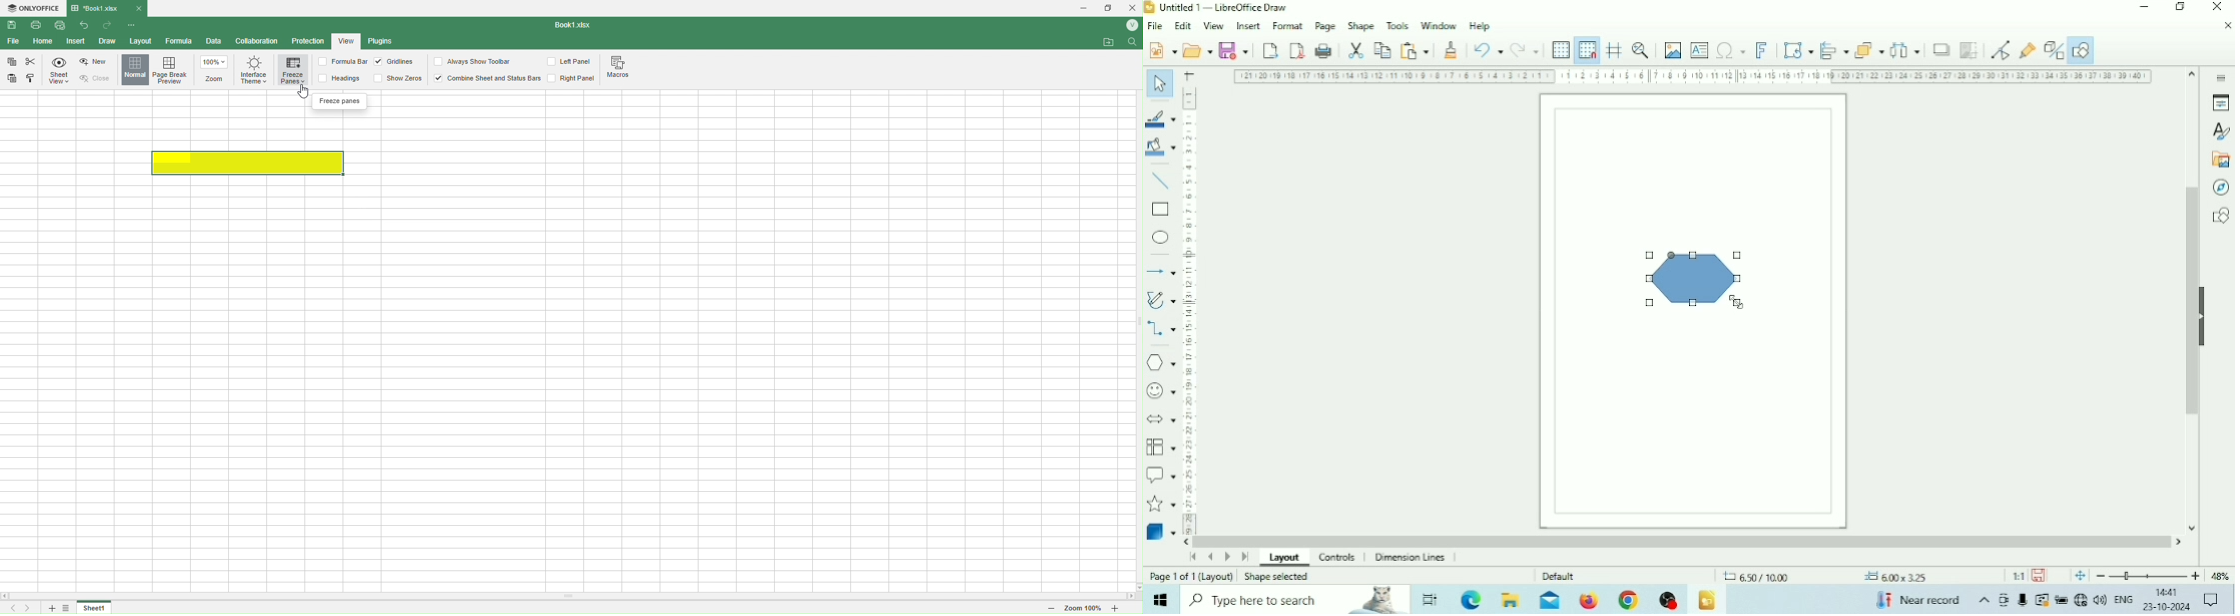  I want to click on Insert, so click(1249, 25).